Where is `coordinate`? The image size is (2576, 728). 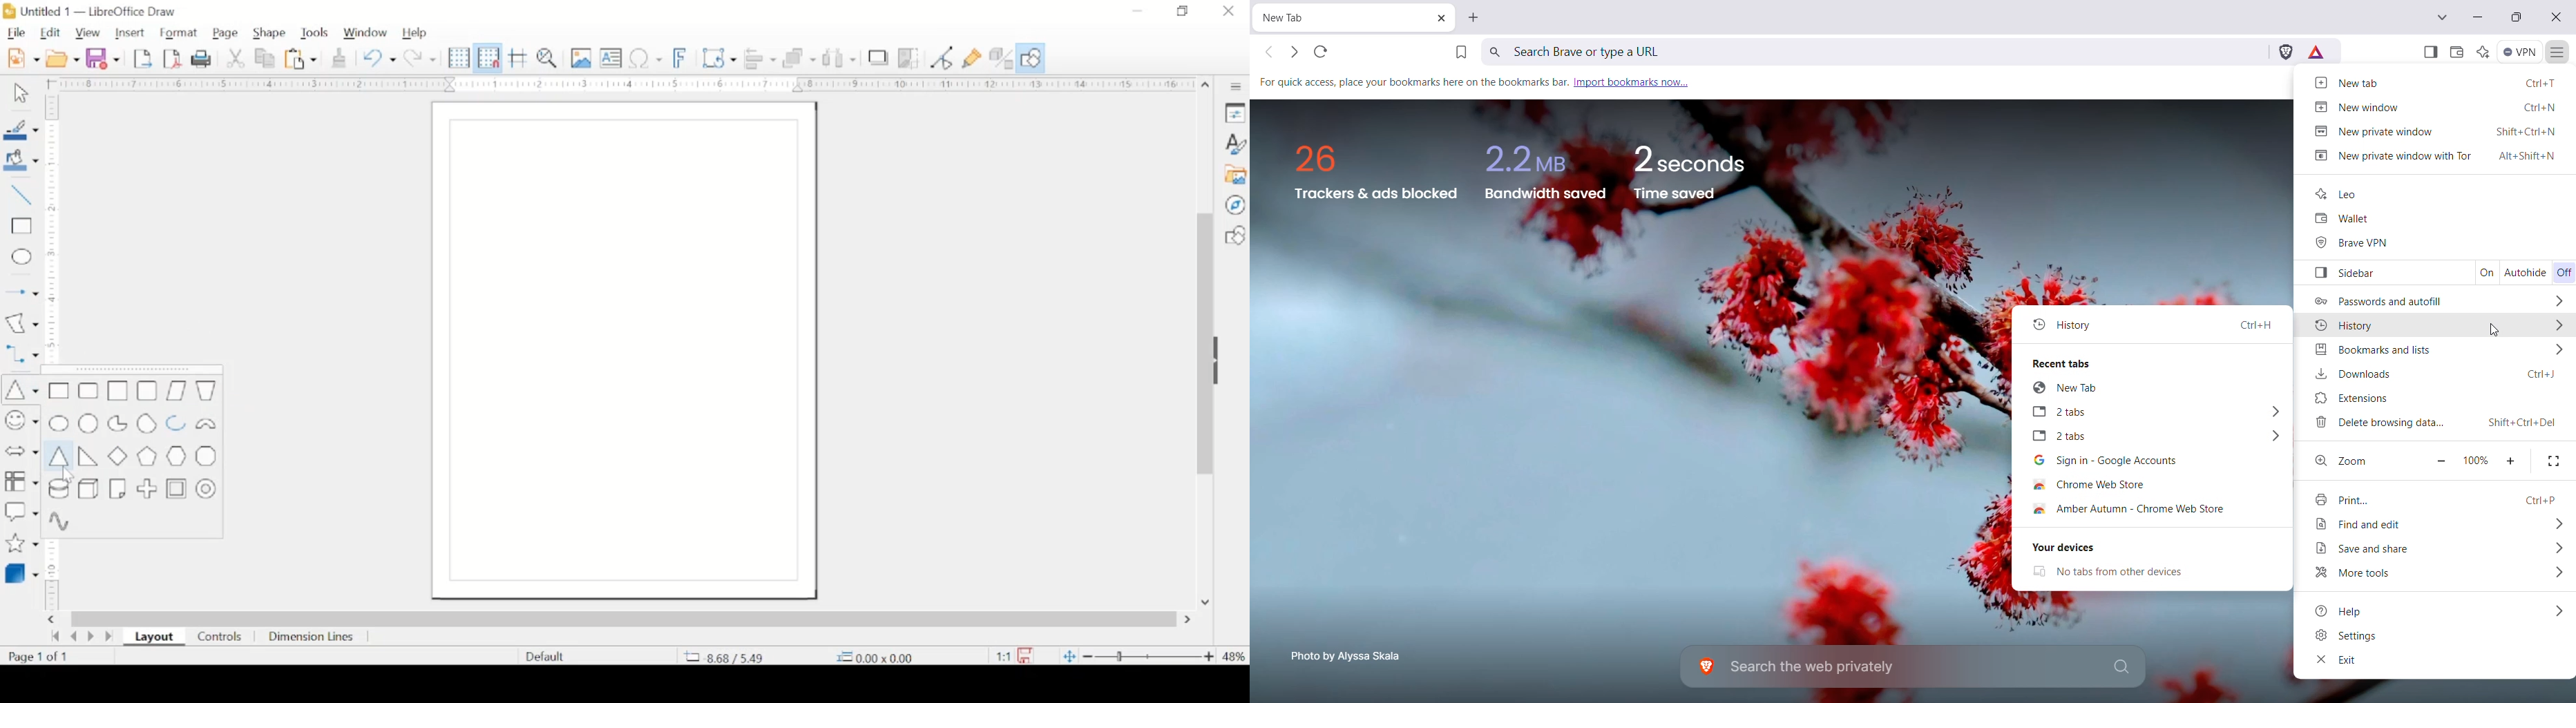
coordinate is located at coordinates (725, 657).